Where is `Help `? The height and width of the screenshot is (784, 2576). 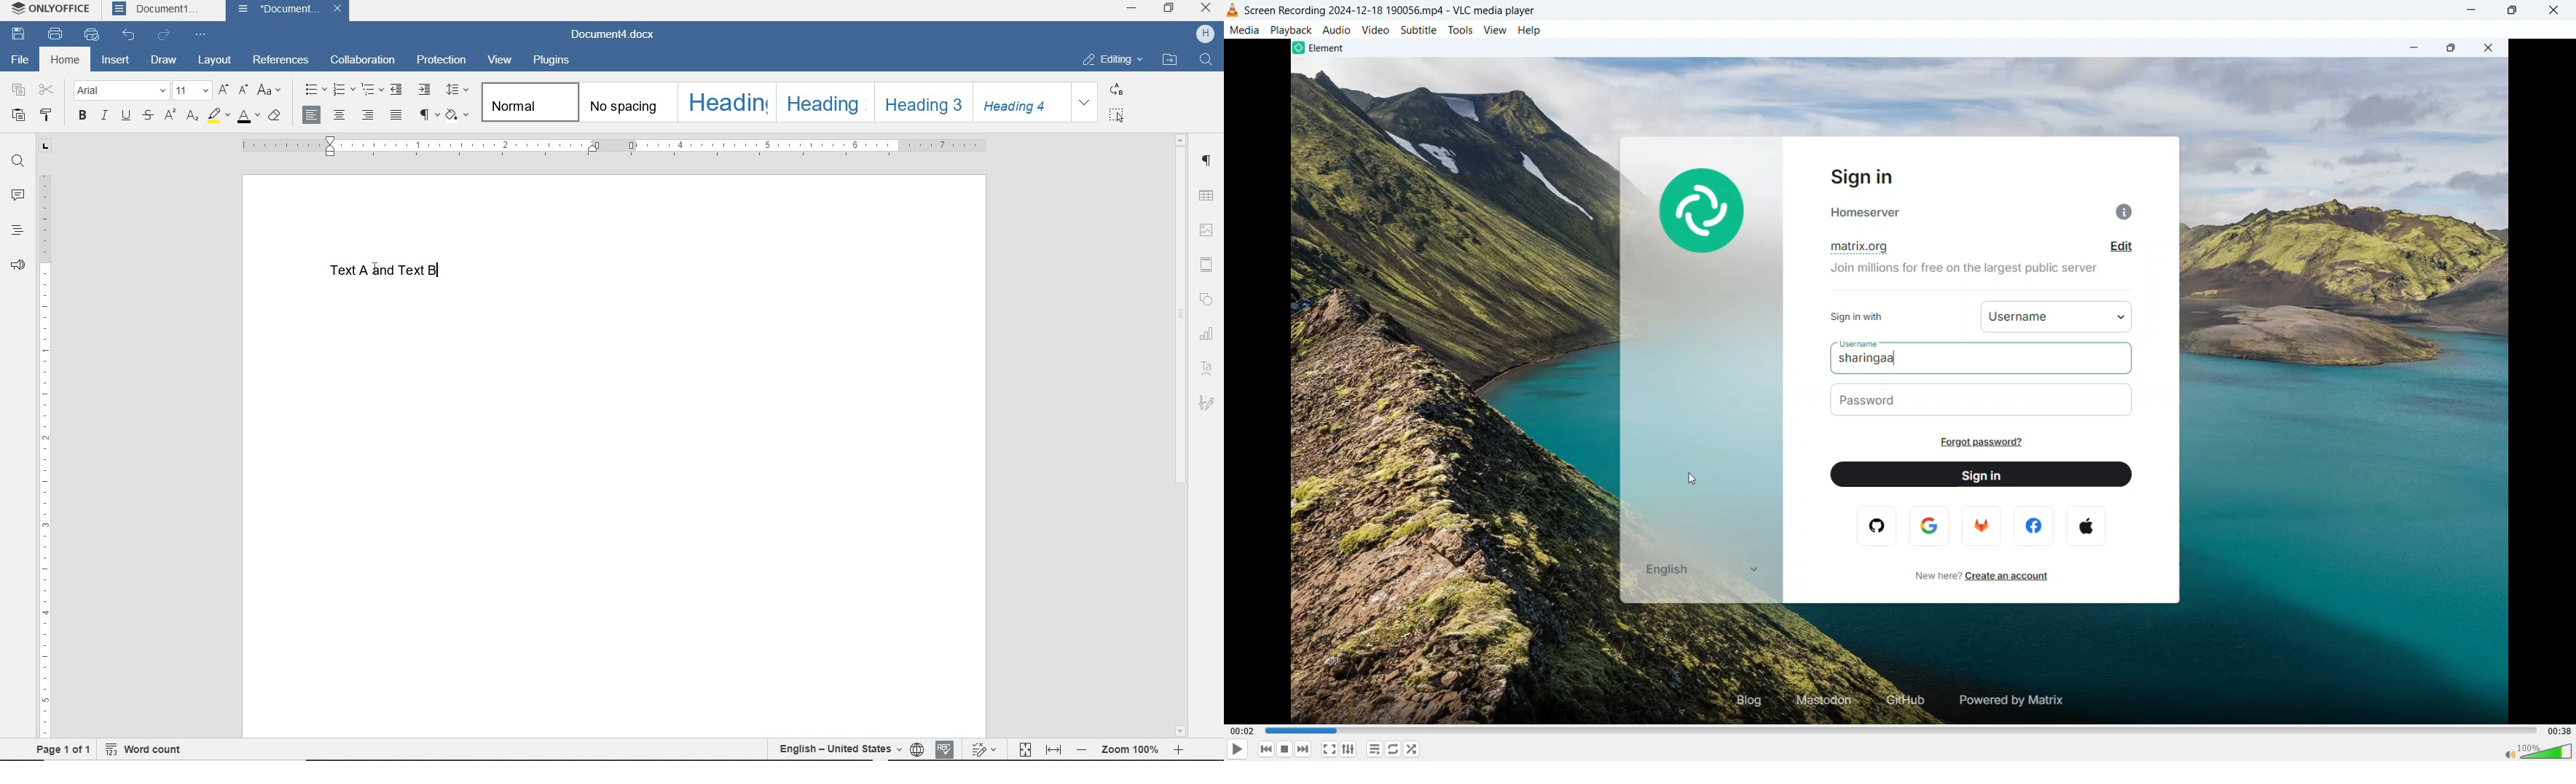
Help  is located at coordinates (1530, 30).